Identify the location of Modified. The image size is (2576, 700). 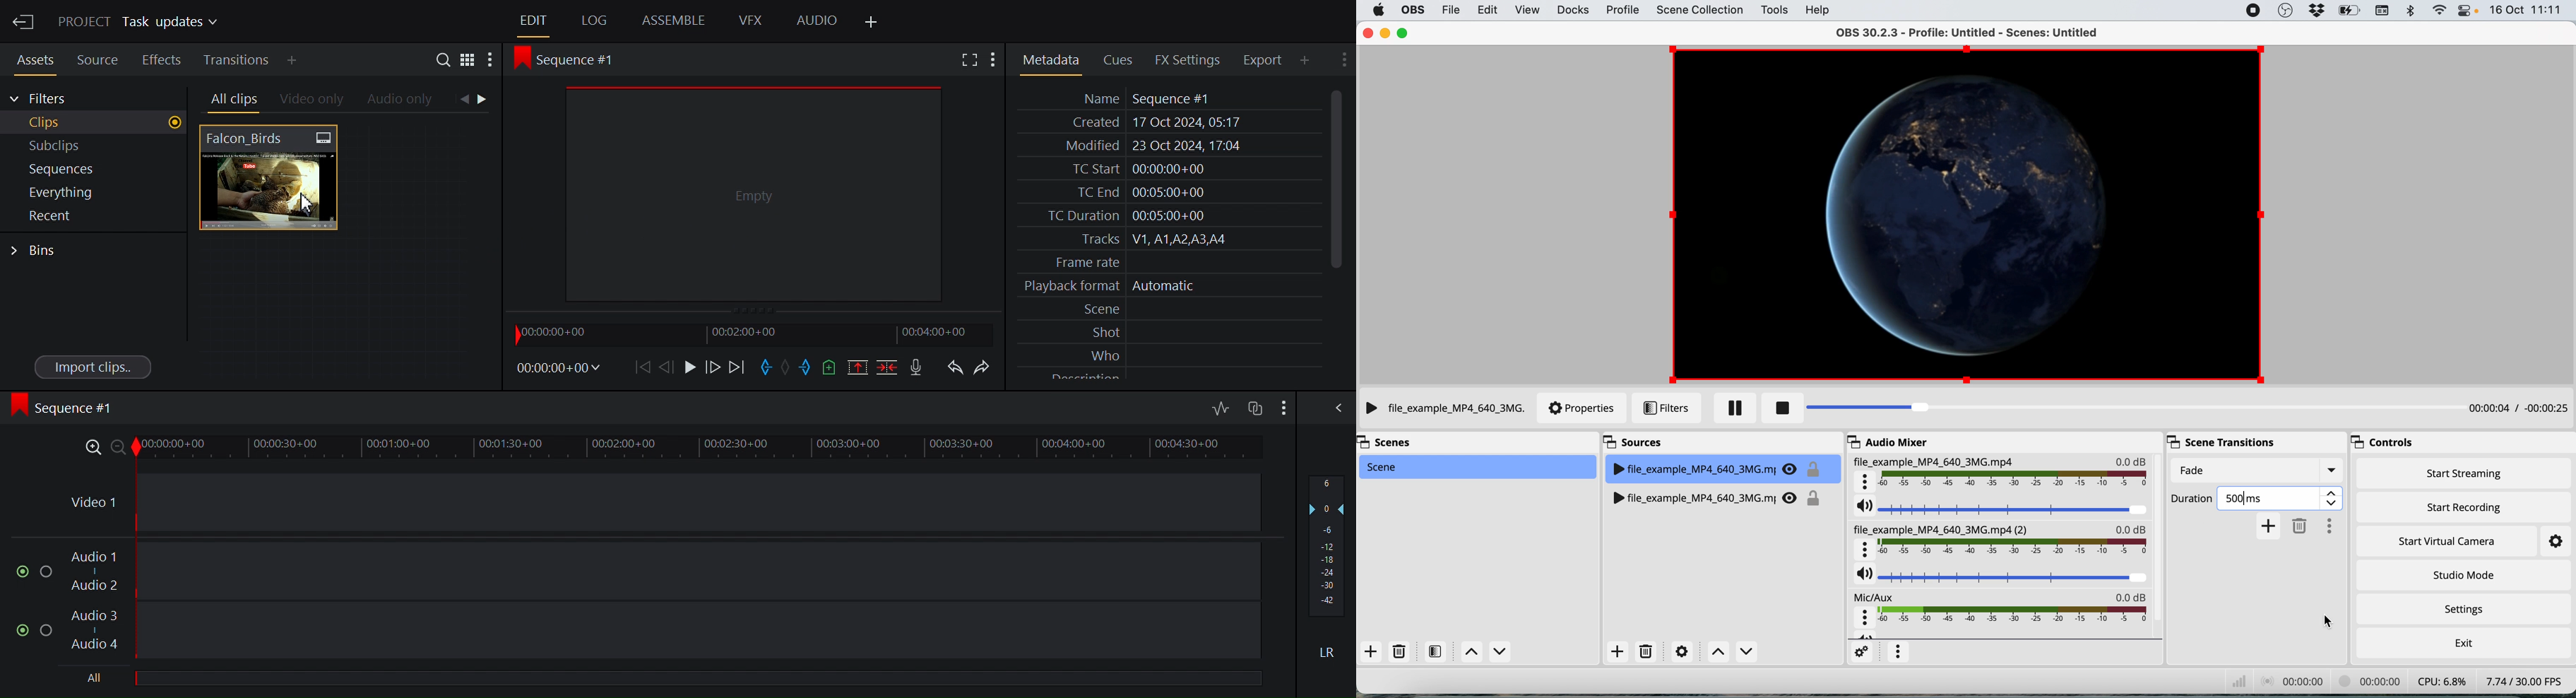
(1166, 147).